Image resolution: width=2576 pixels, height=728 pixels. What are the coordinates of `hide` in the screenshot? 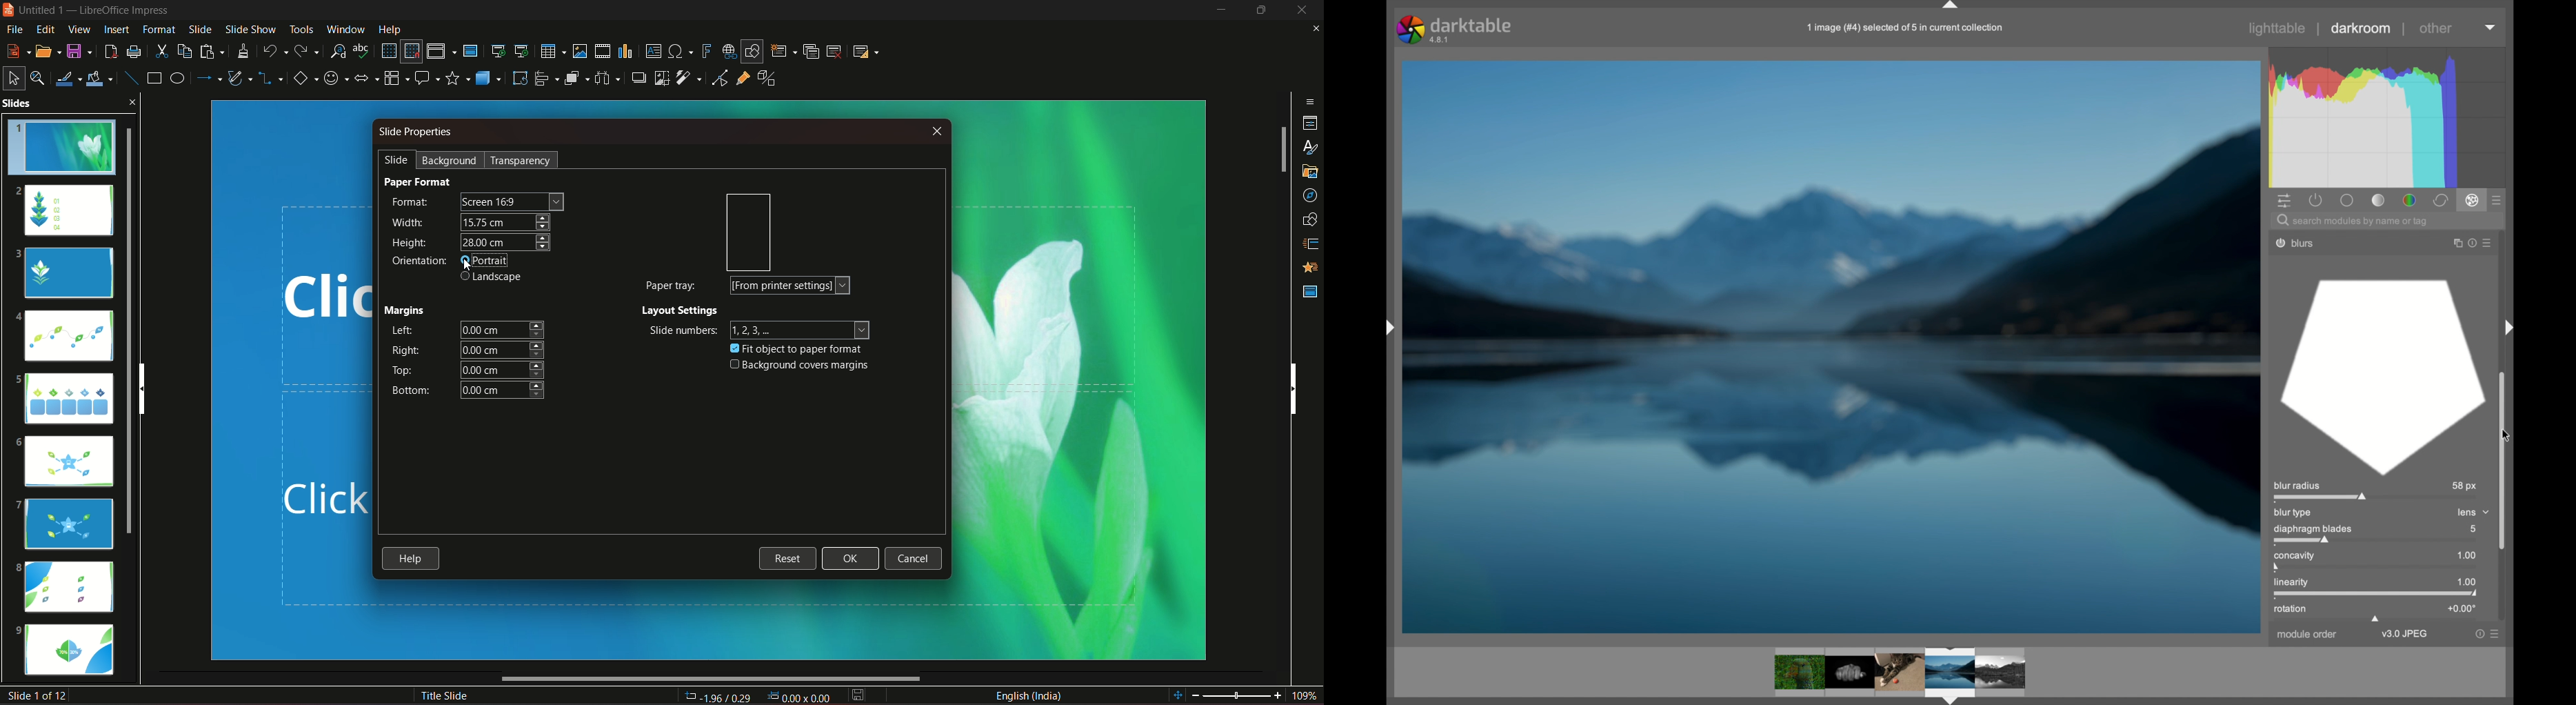 It's located at (1258, 10).